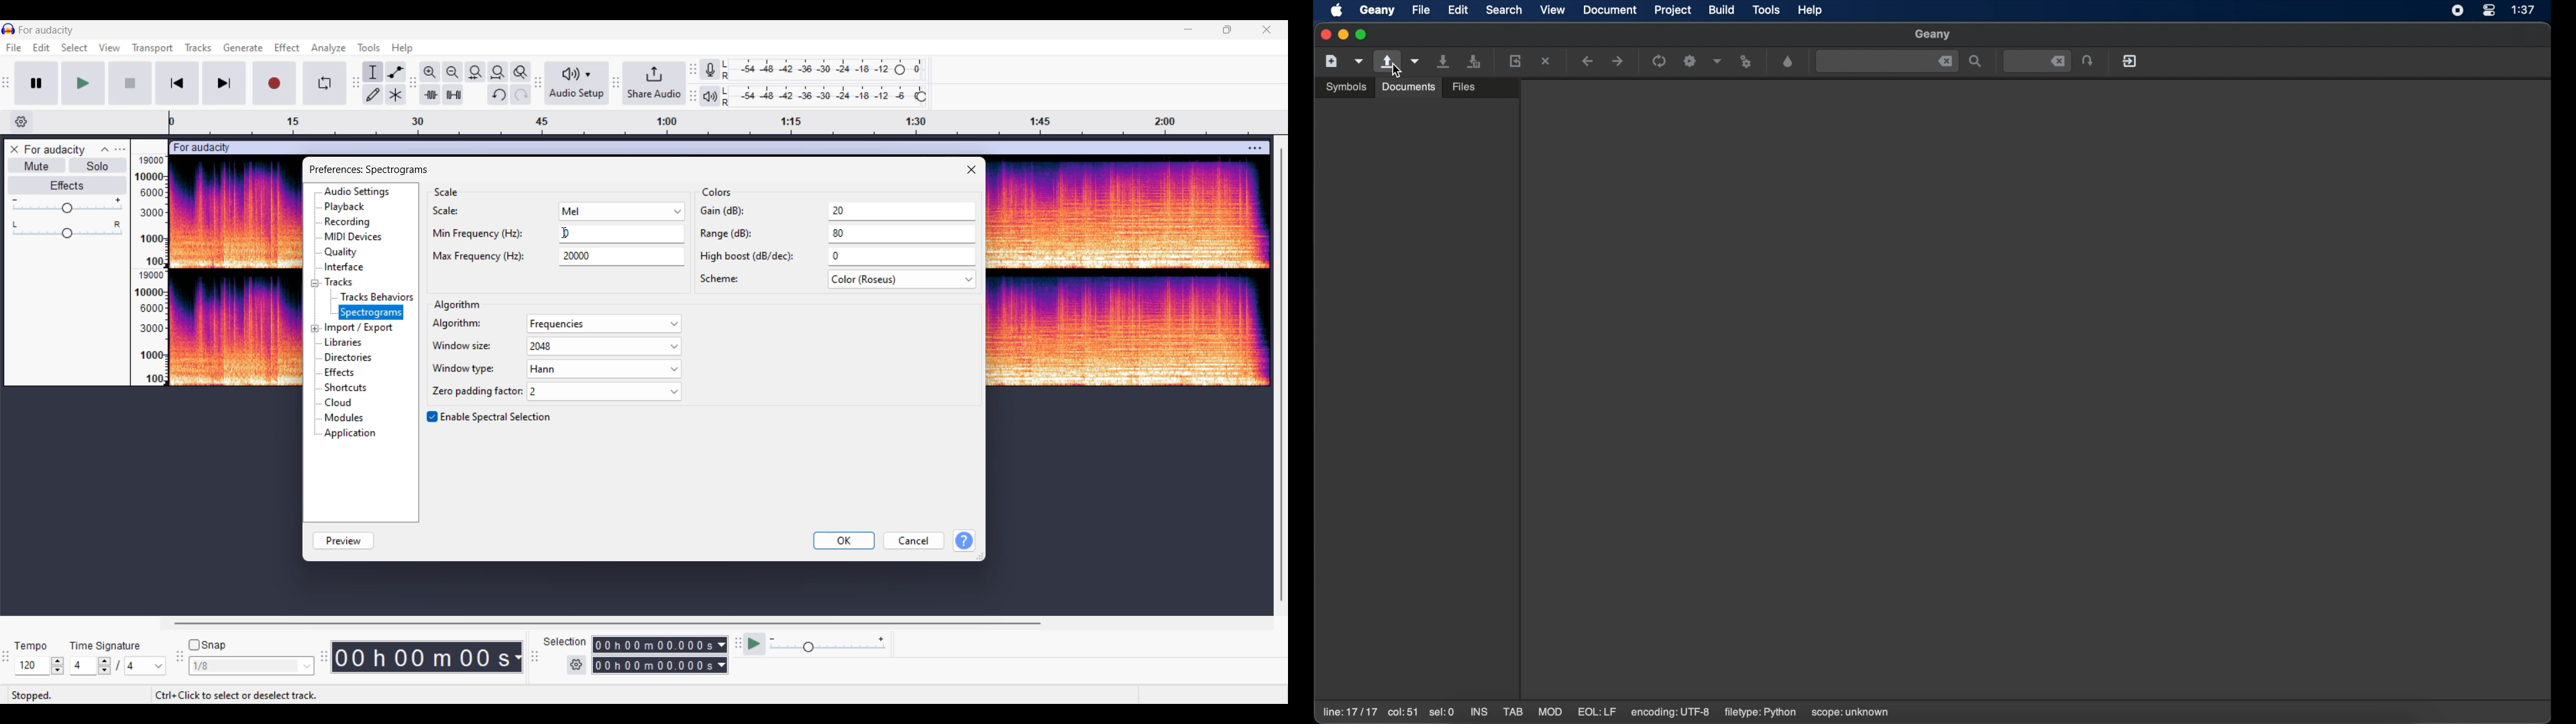  I want to click on Start, so click(131, 83).